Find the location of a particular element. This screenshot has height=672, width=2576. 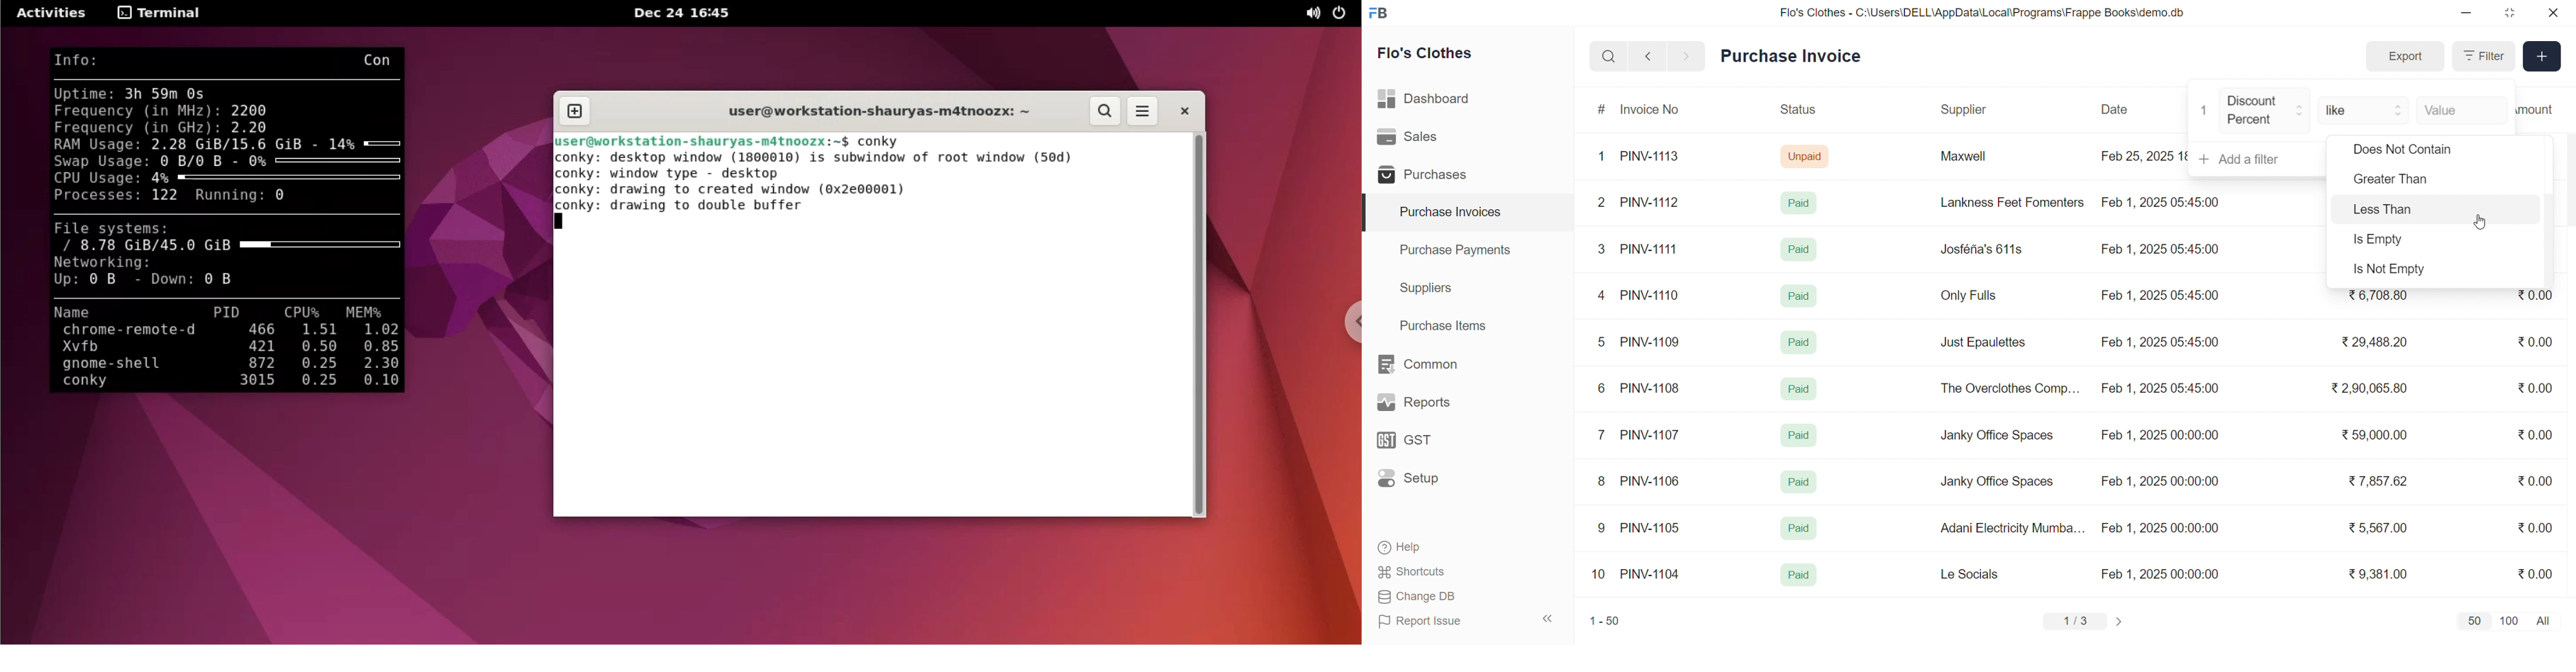

Purchase Invoice is located at coordinates (1795, 56).